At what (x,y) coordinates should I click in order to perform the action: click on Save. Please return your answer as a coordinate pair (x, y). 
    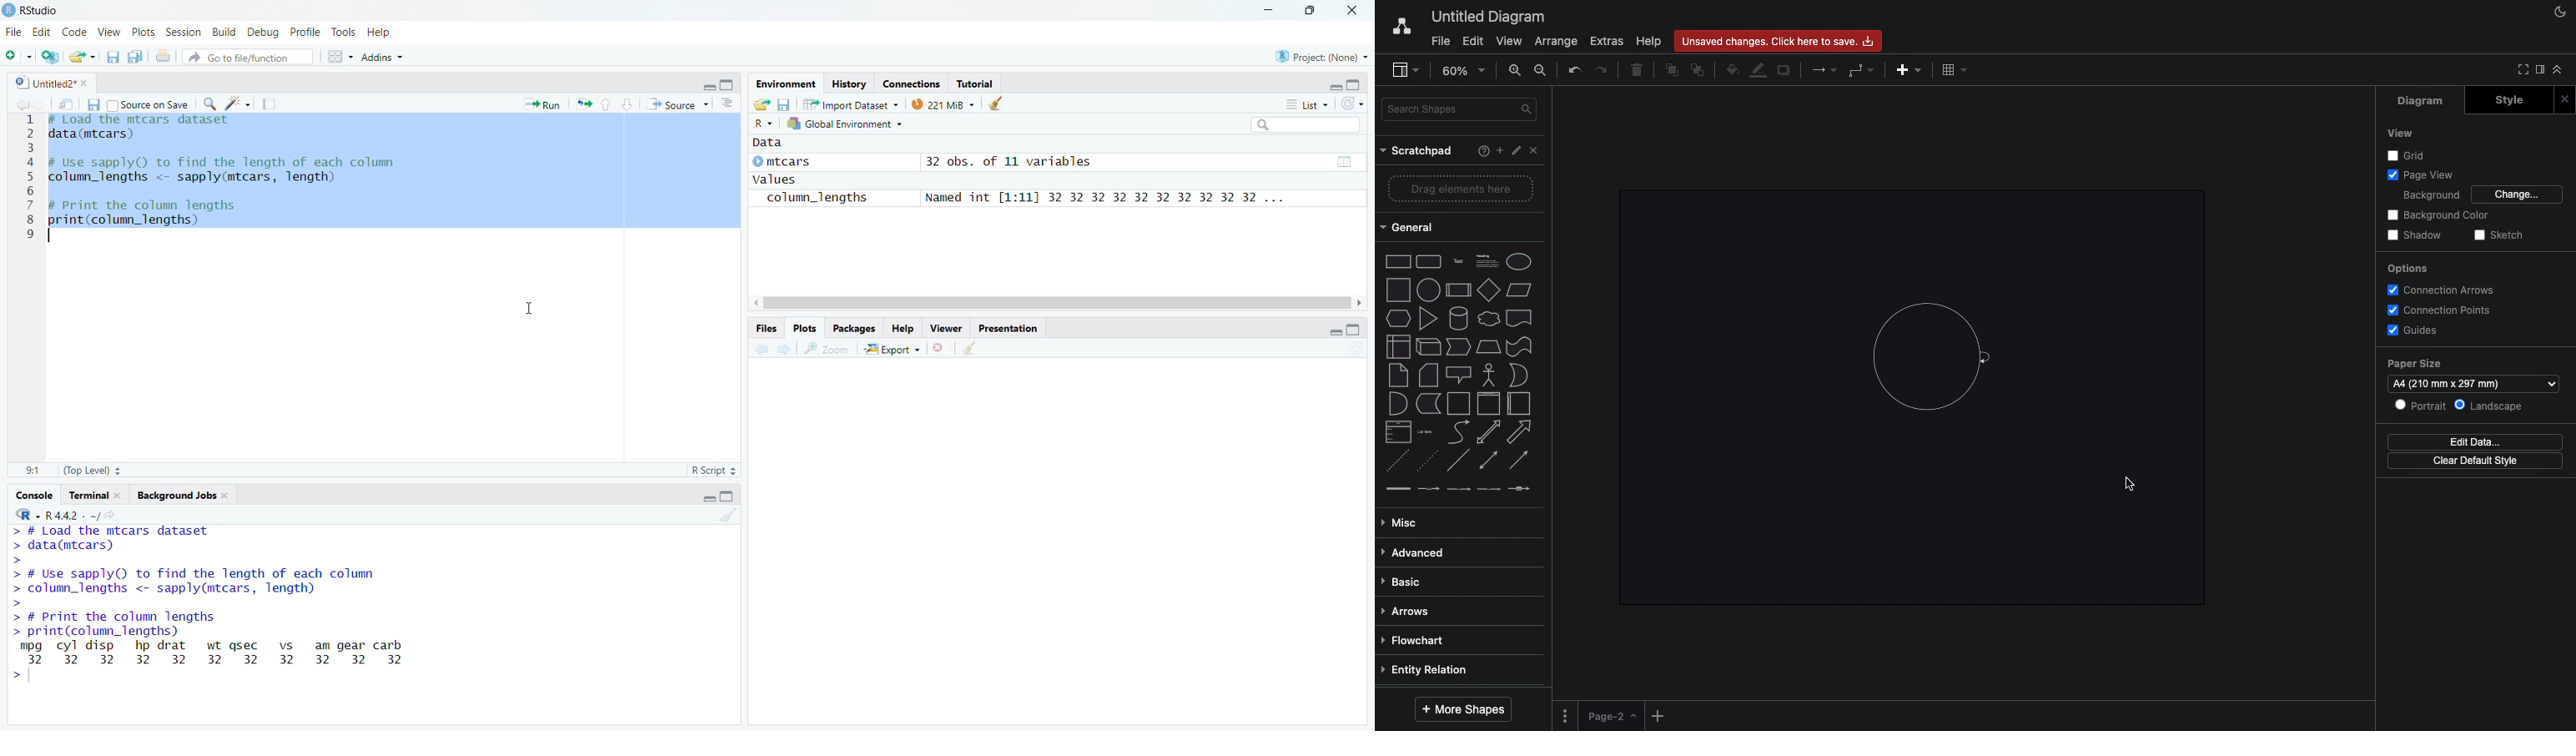
    Looking at the image, I should click on (93, 105).